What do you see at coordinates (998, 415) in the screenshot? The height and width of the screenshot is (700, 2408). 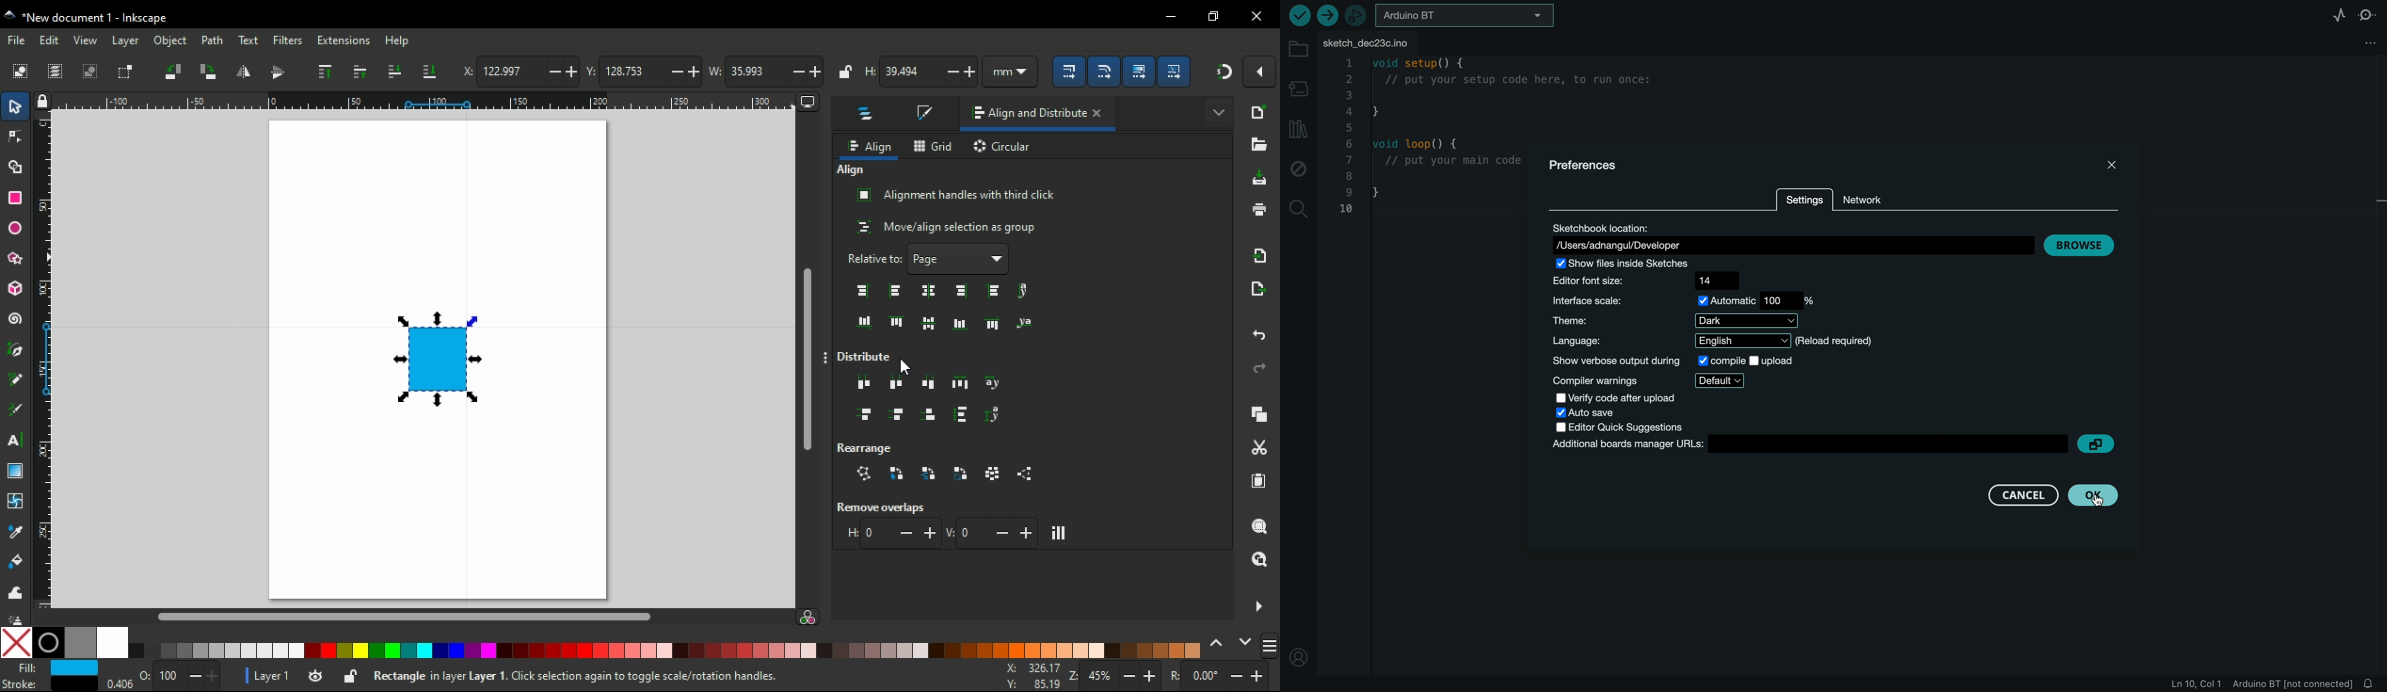 I see `distribute text anchors vertically` at bounding box center [998, 415].